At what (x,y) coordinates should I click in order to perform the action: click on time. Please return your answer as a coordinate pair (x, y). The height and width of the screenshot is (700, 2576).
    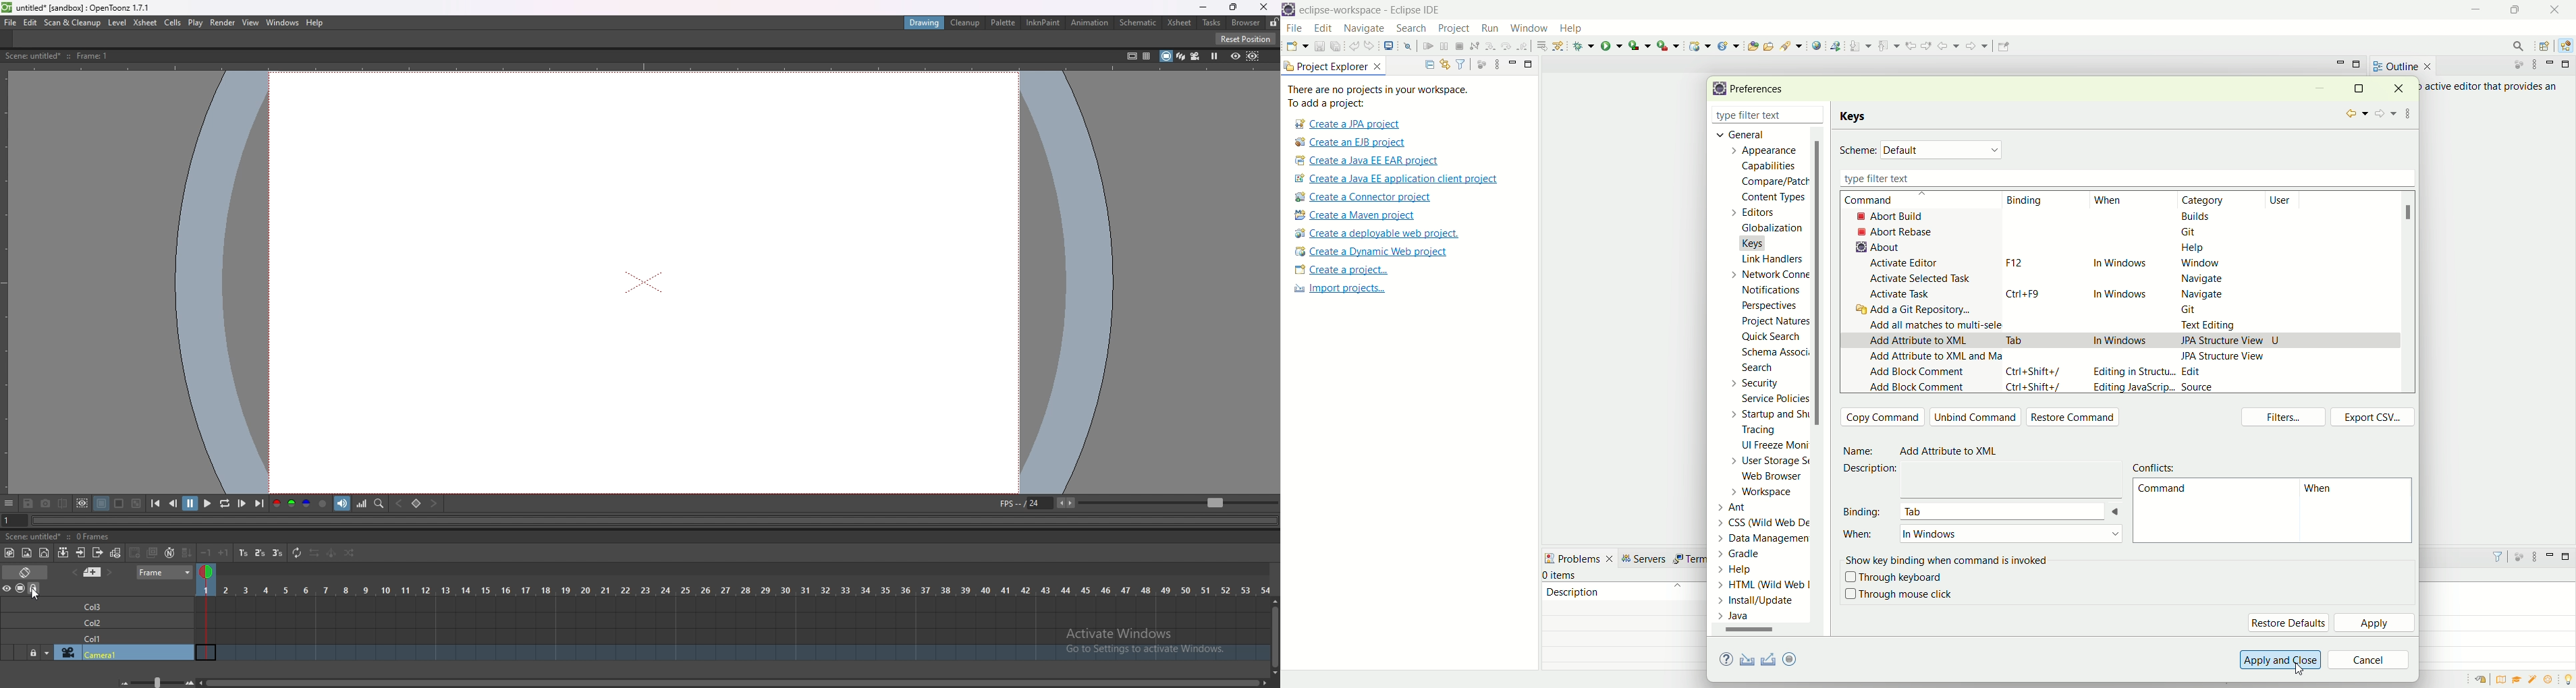
    Looking at the image, I should click on (734, 588).